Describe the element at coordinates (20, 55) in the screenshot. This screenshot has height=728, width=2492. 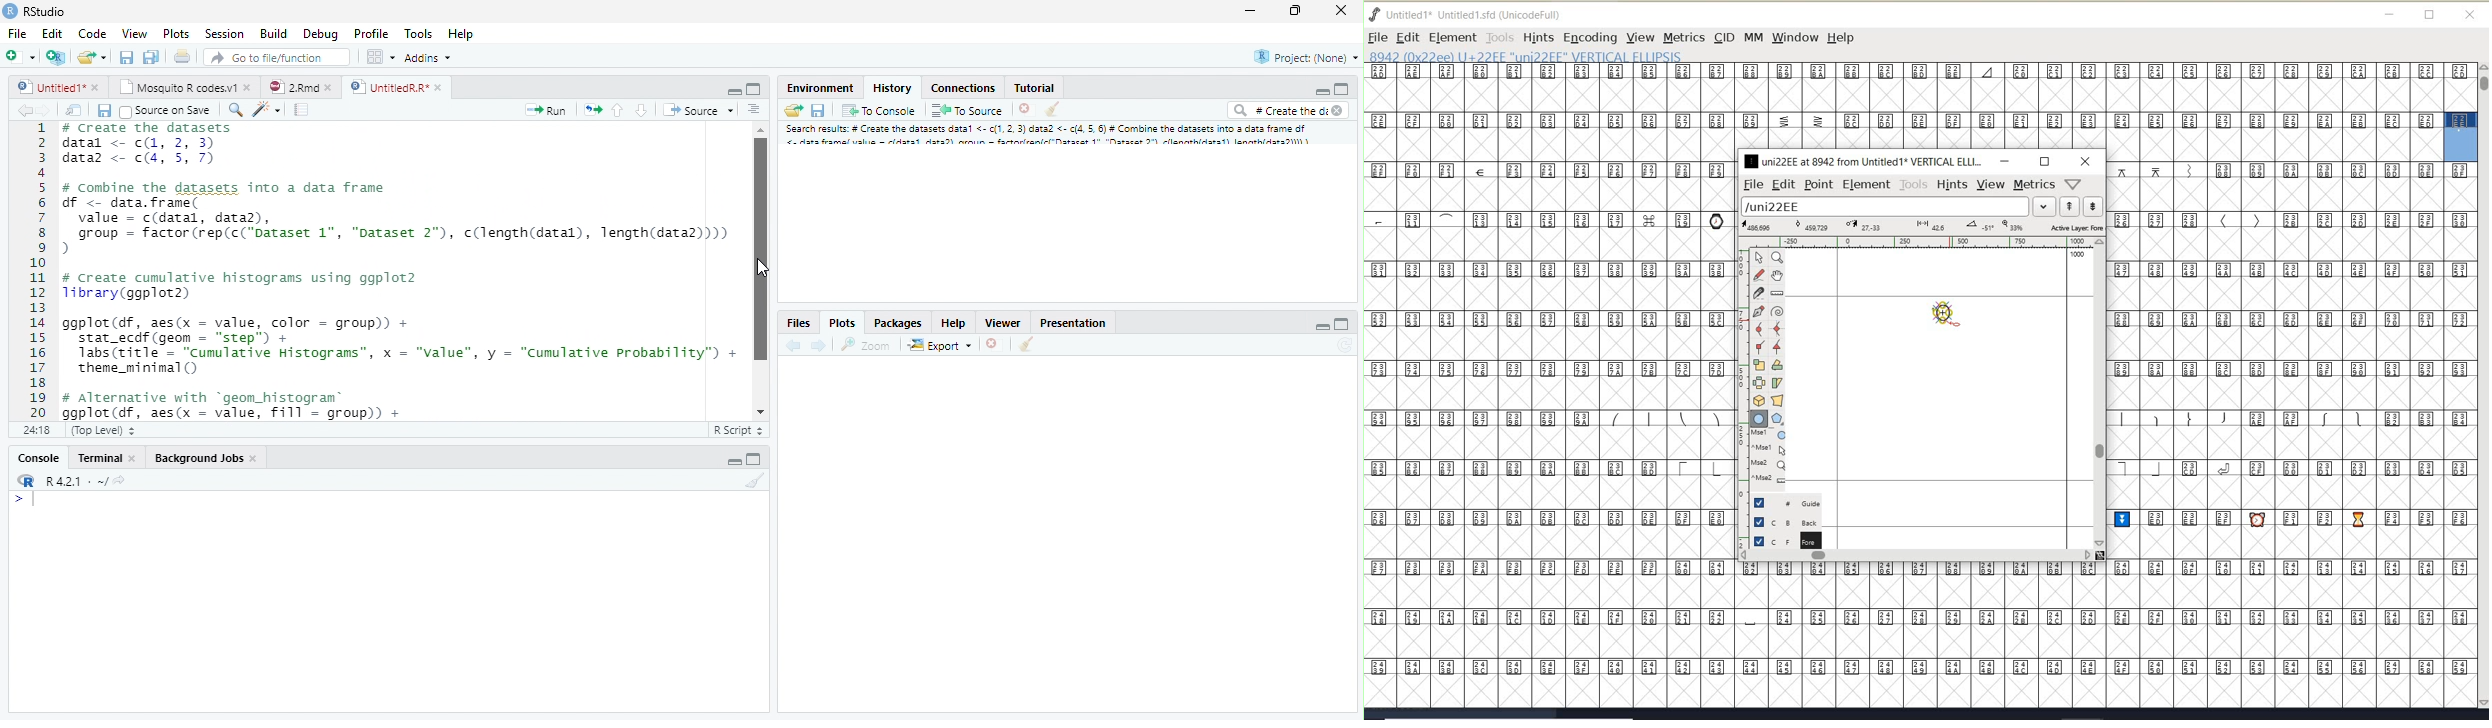
I see `New file` at that location.